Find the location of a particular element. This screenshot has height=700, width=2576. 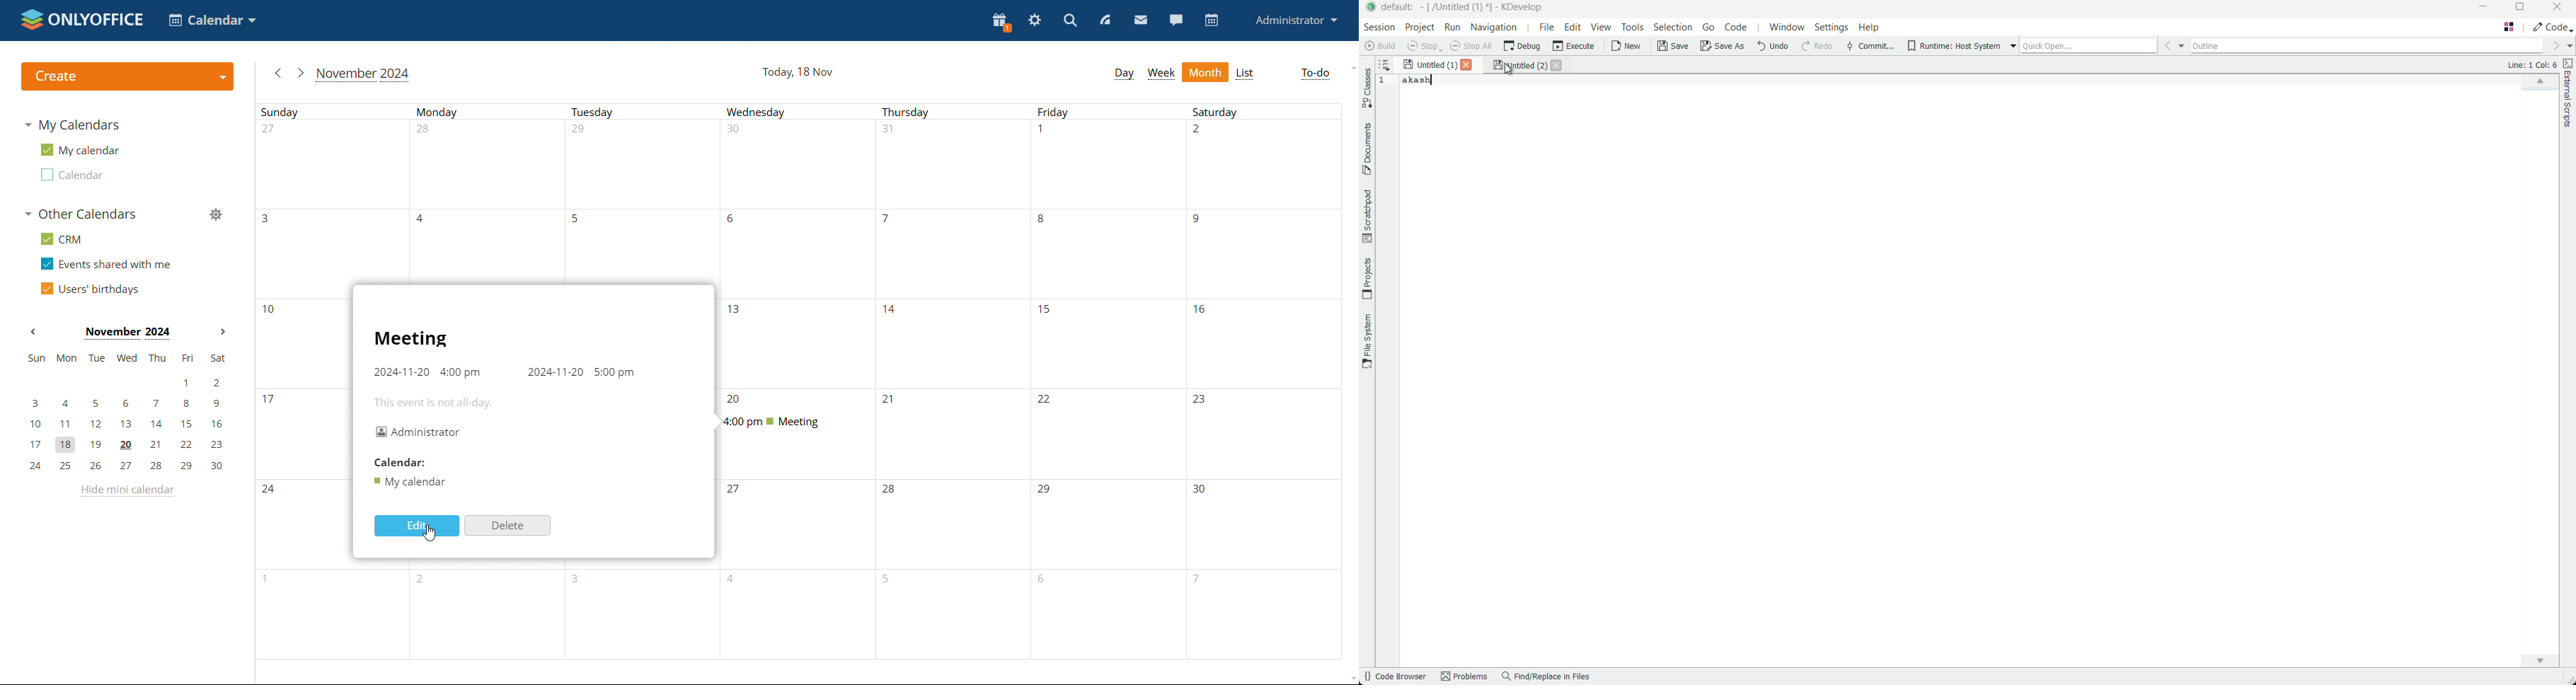

calendar is located at coordinates (401, 461).